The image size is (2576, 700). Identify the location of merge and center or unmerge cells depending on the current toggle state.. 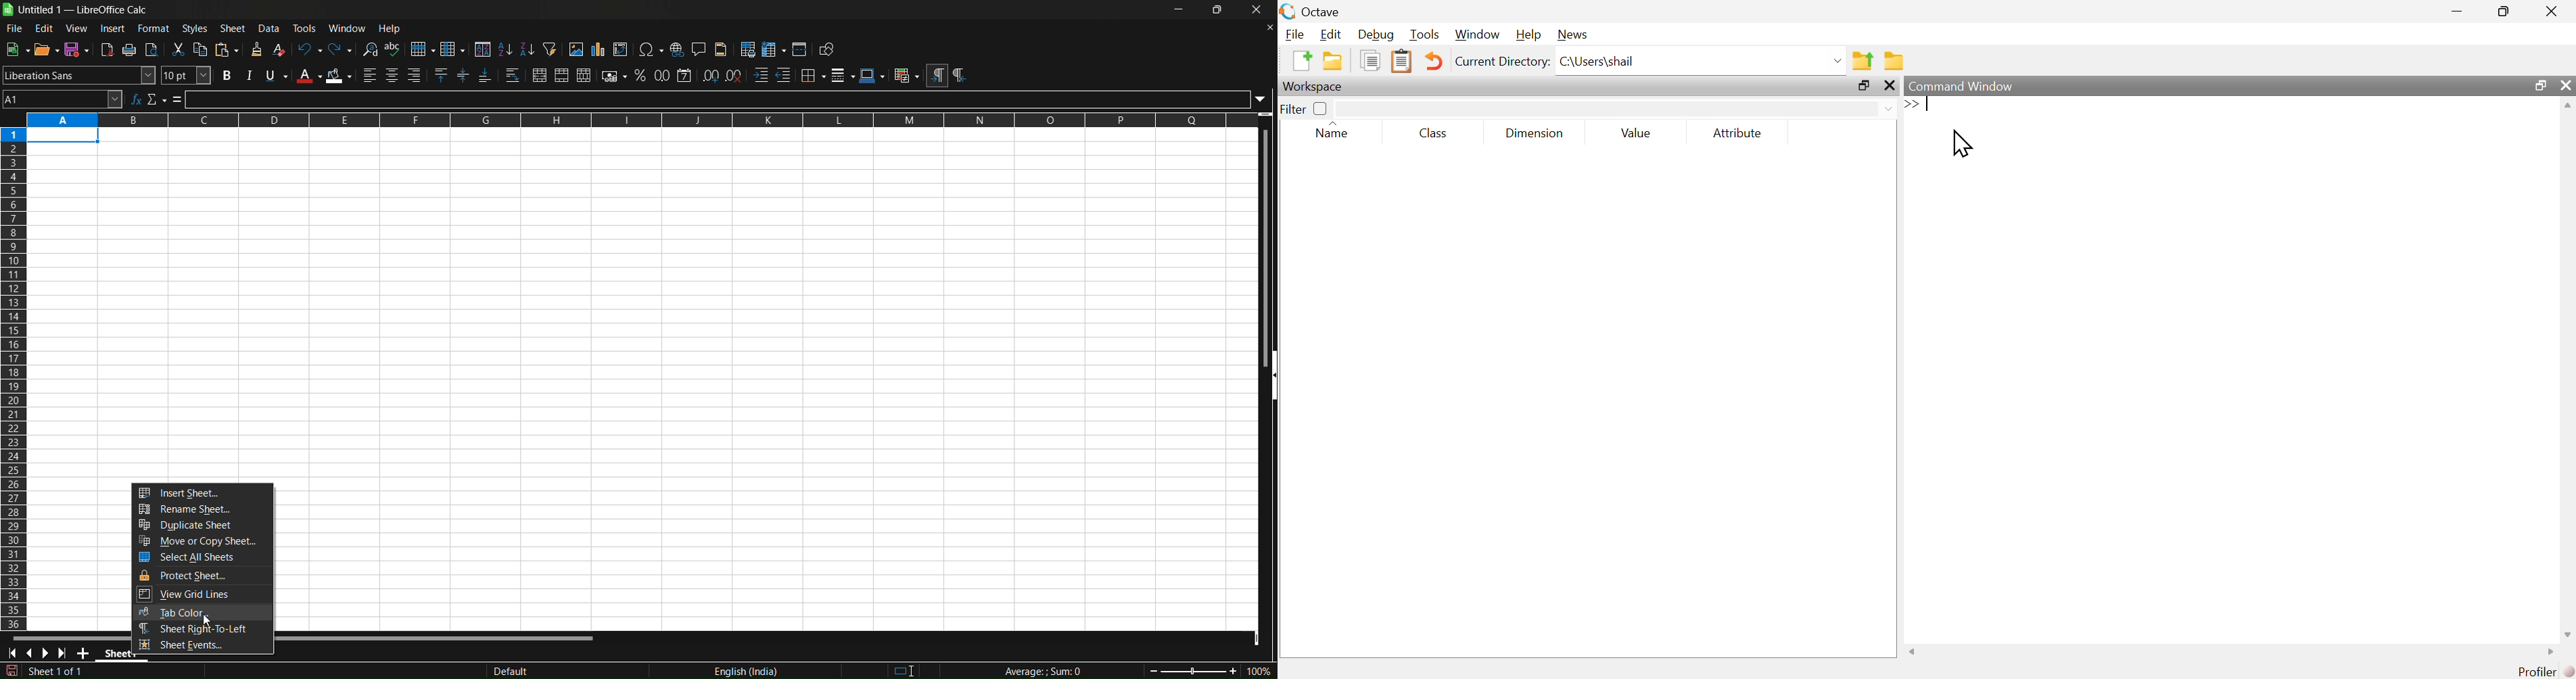
(540, 77).